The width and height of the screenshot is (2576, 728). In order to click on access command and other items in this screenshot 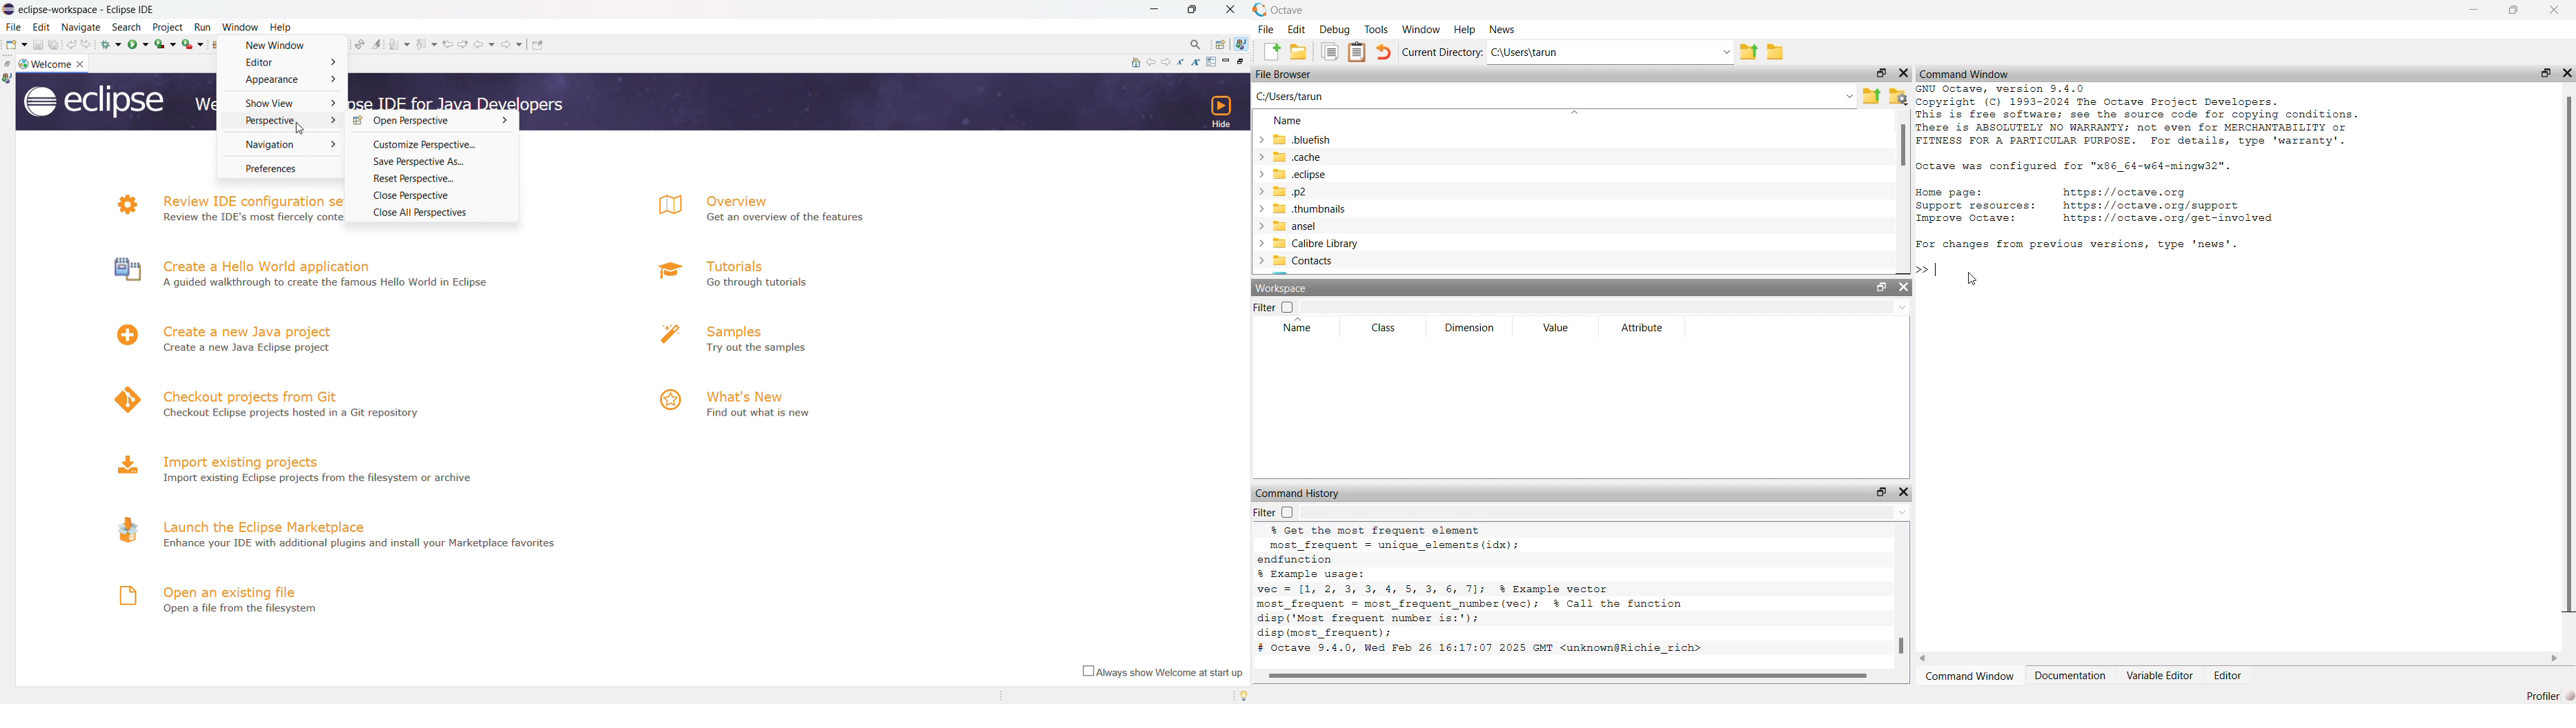, I will do `click(1197, 45)`.